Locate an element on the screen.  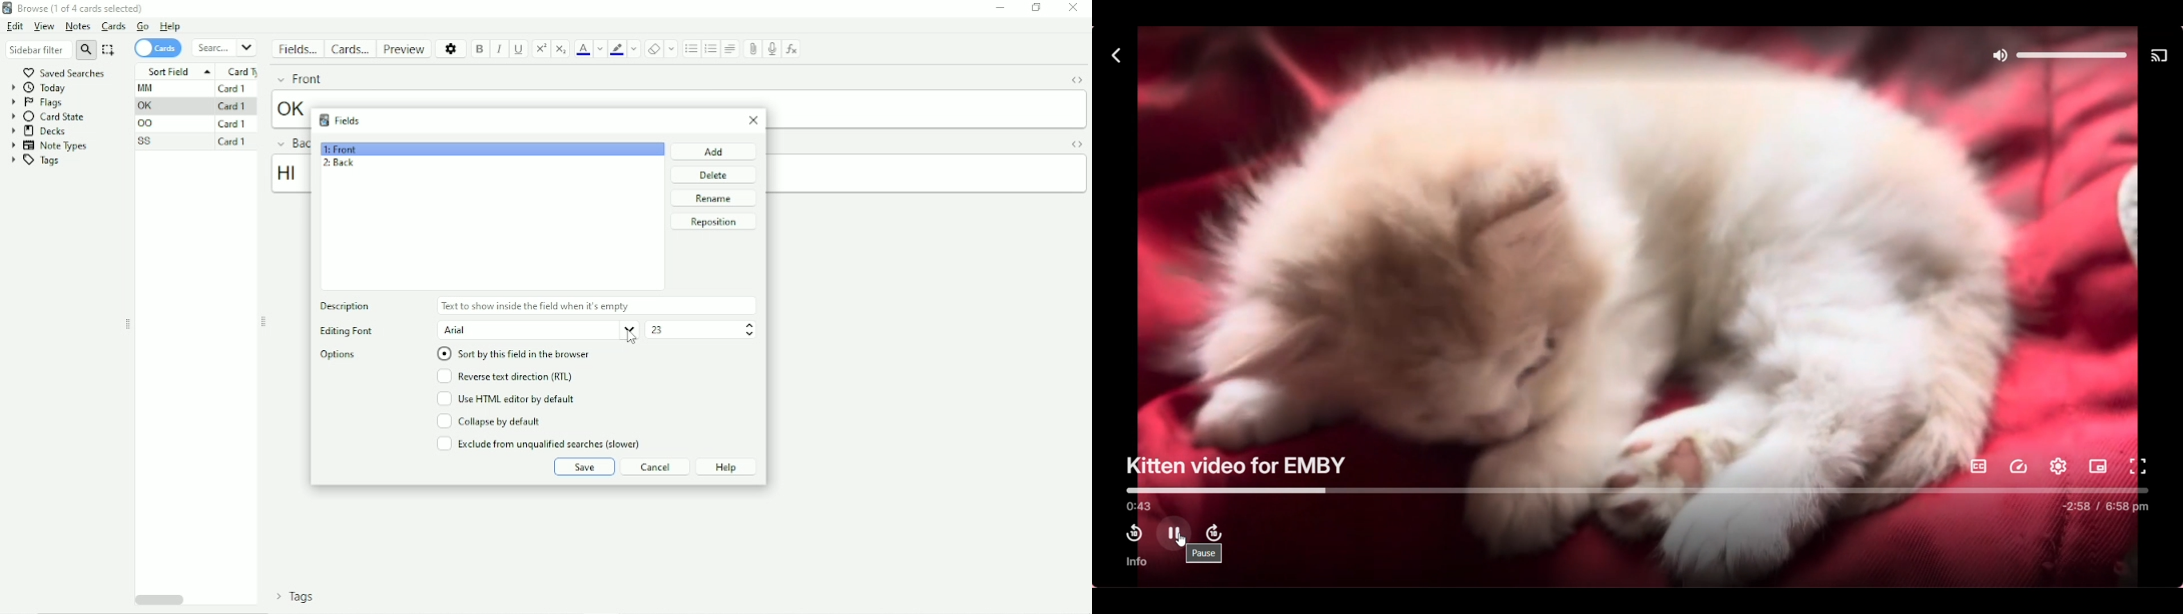
SS is located at coordinates (147, 141).